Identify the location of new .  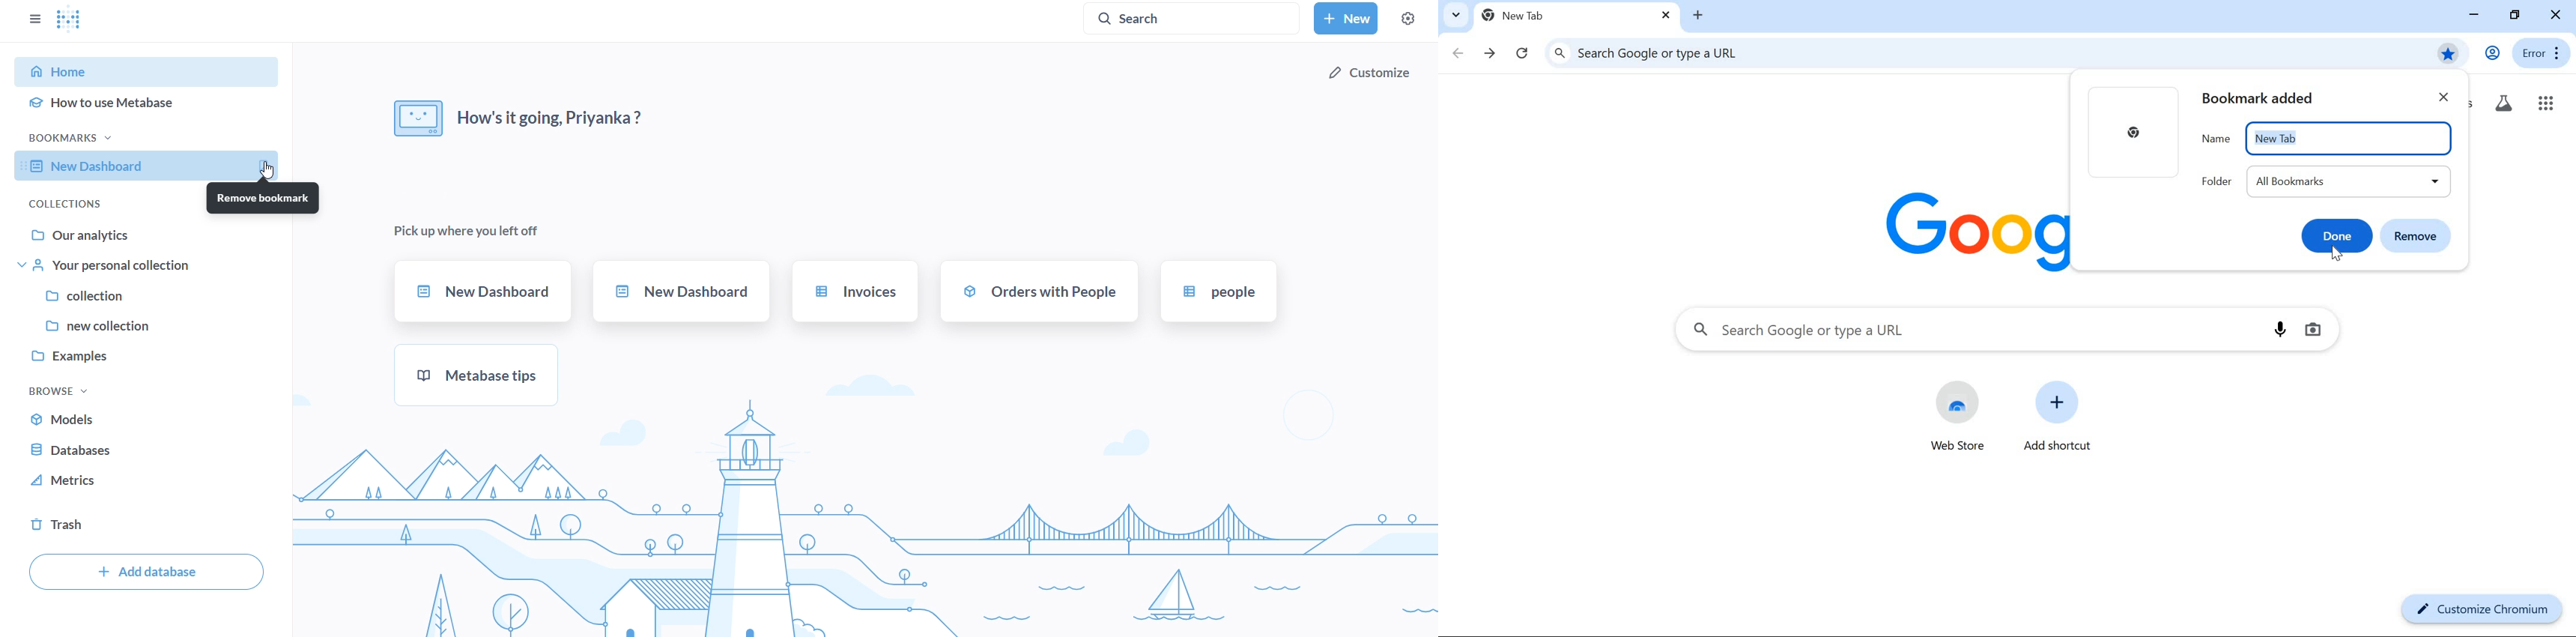
(1345, 18).